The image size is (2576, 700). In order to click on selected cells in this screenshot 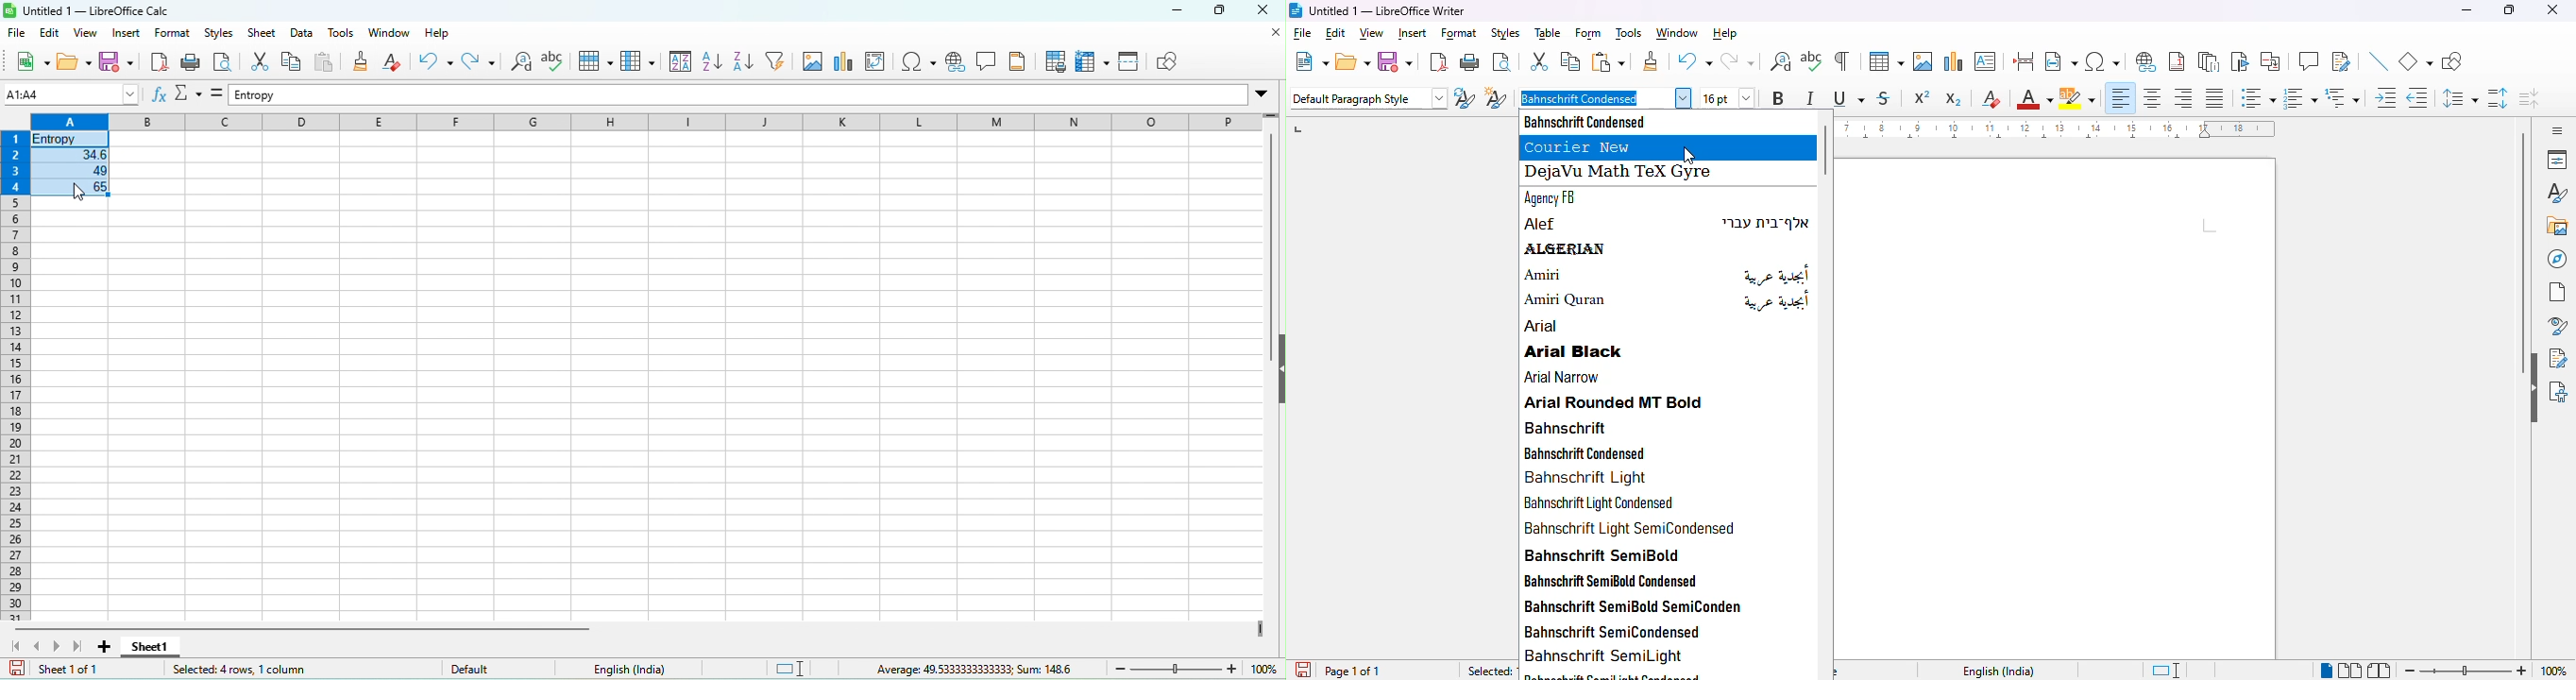, I will do `click(73, 165)`.